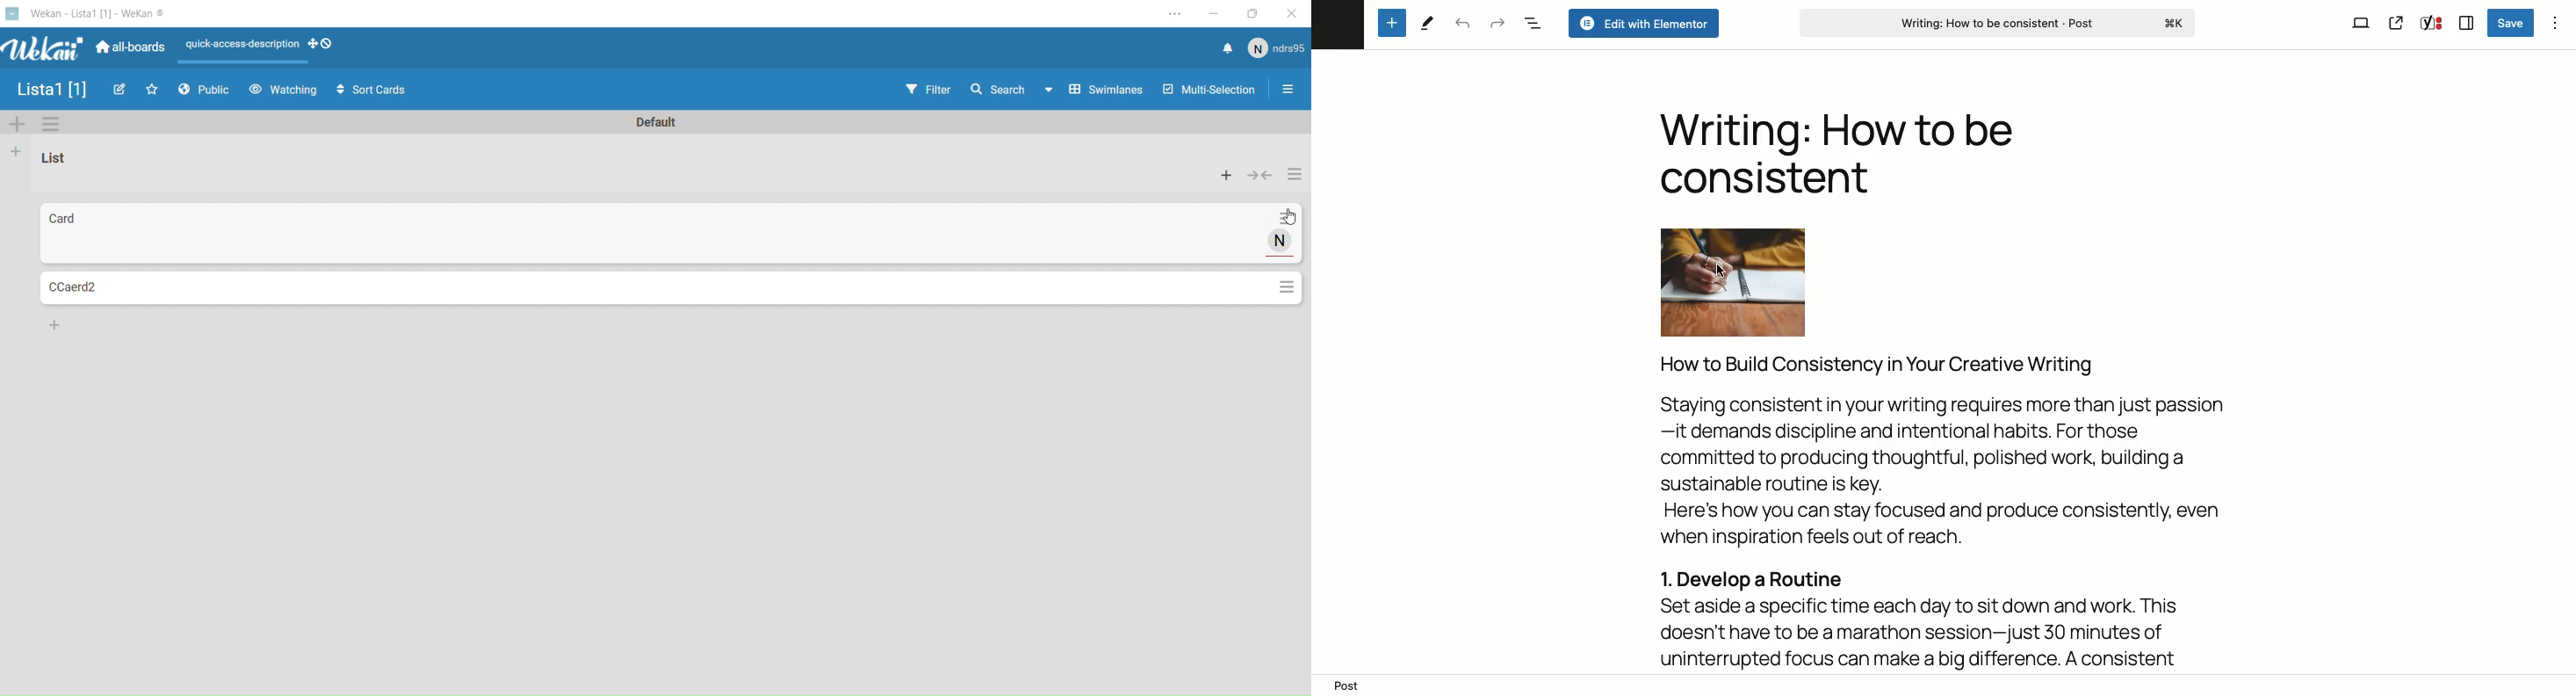  I want to click on List, so click(49, 92).